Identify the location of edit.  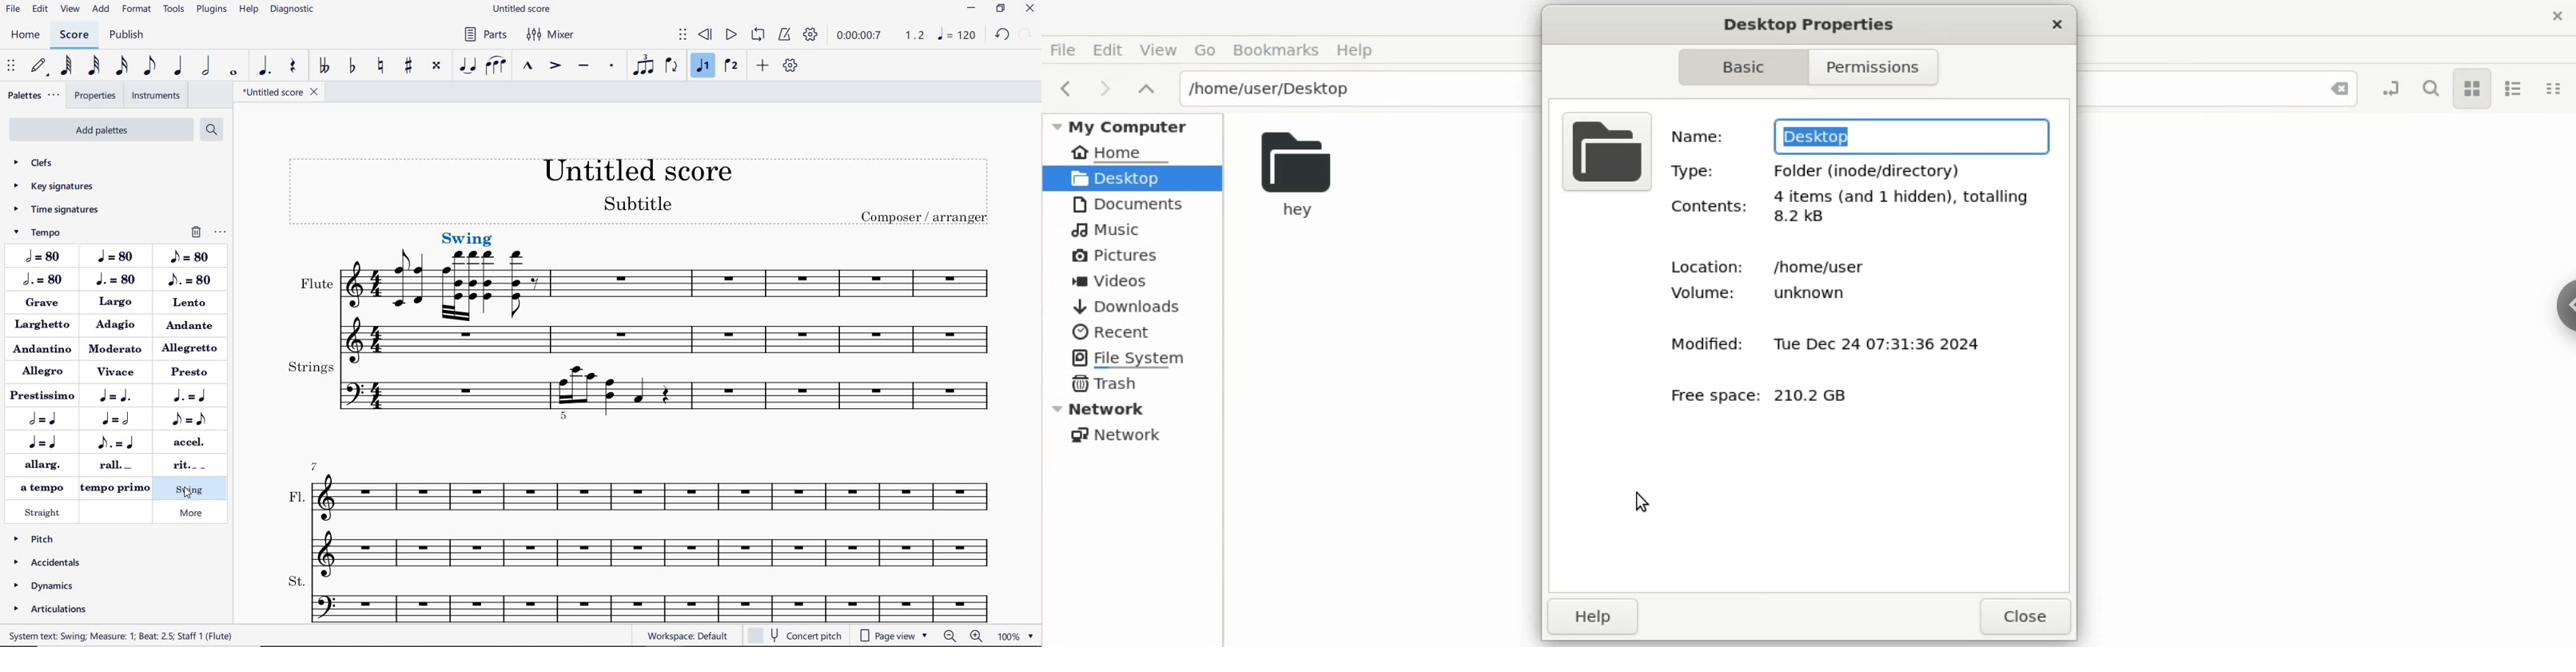
(1111, 49).